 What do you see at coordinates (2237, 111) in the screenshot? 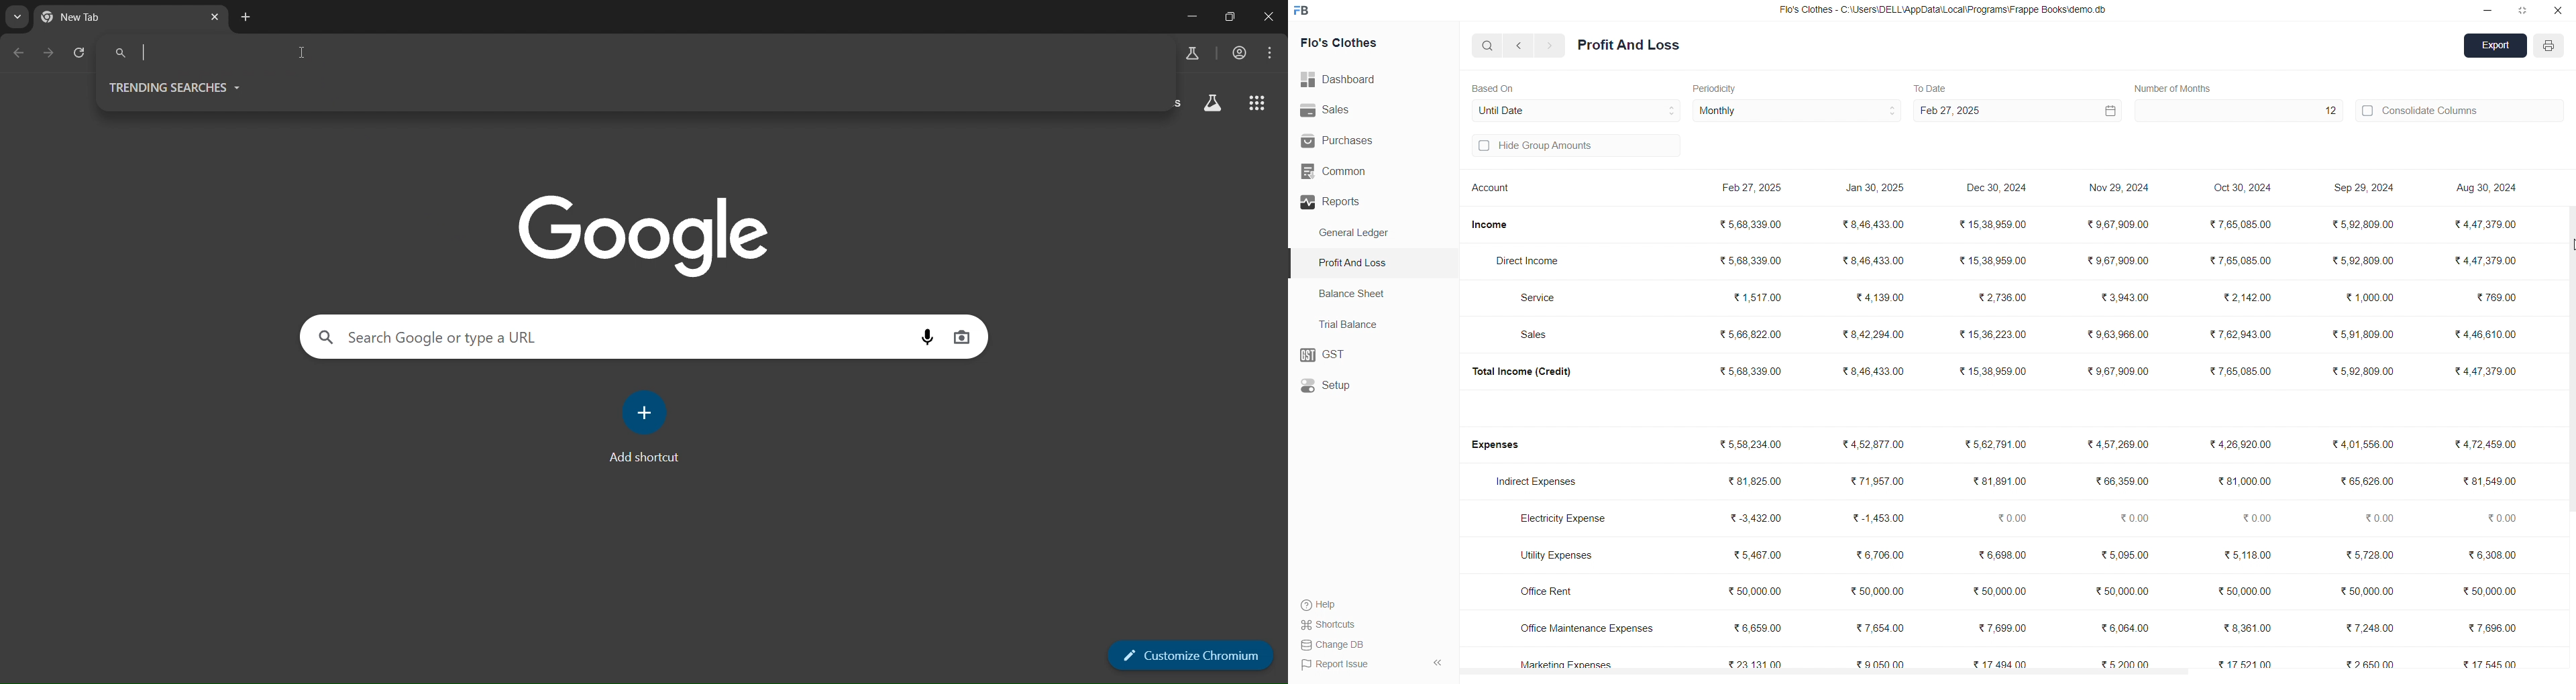
I see `12` at bounding box center [2237, 111].